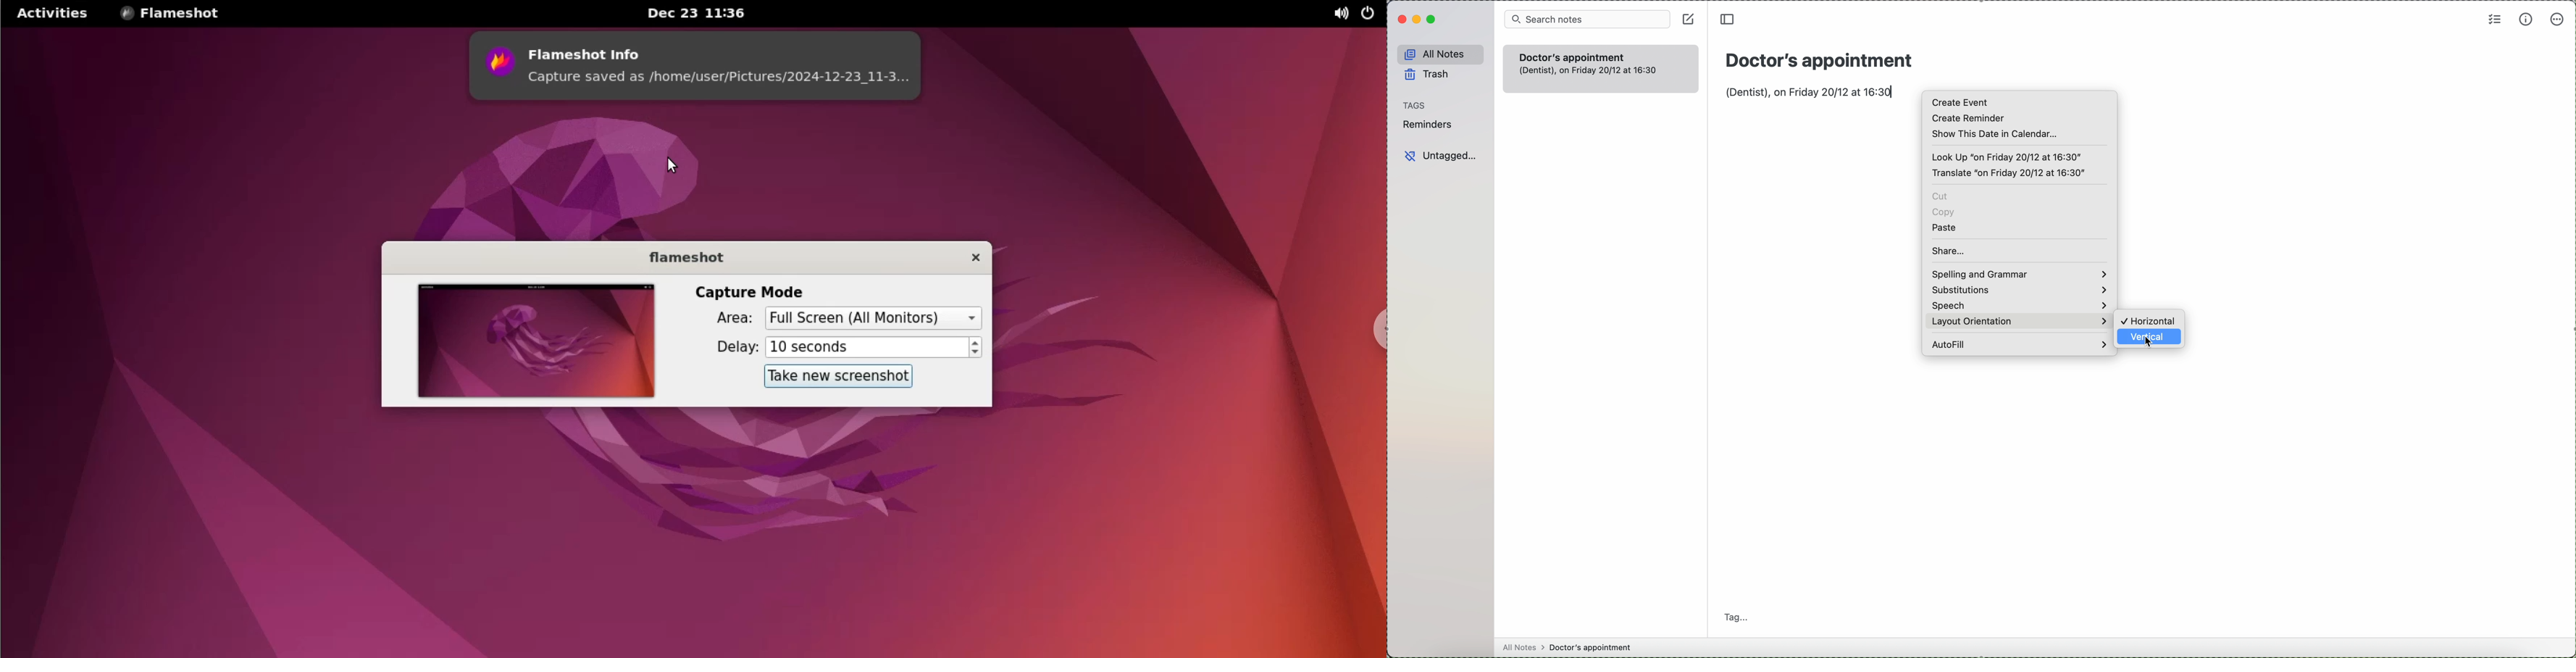  Describe the element at coordinates (2008, 157) in the screenshot. I see `look up on friday 20/12 at 16:30` at that location.